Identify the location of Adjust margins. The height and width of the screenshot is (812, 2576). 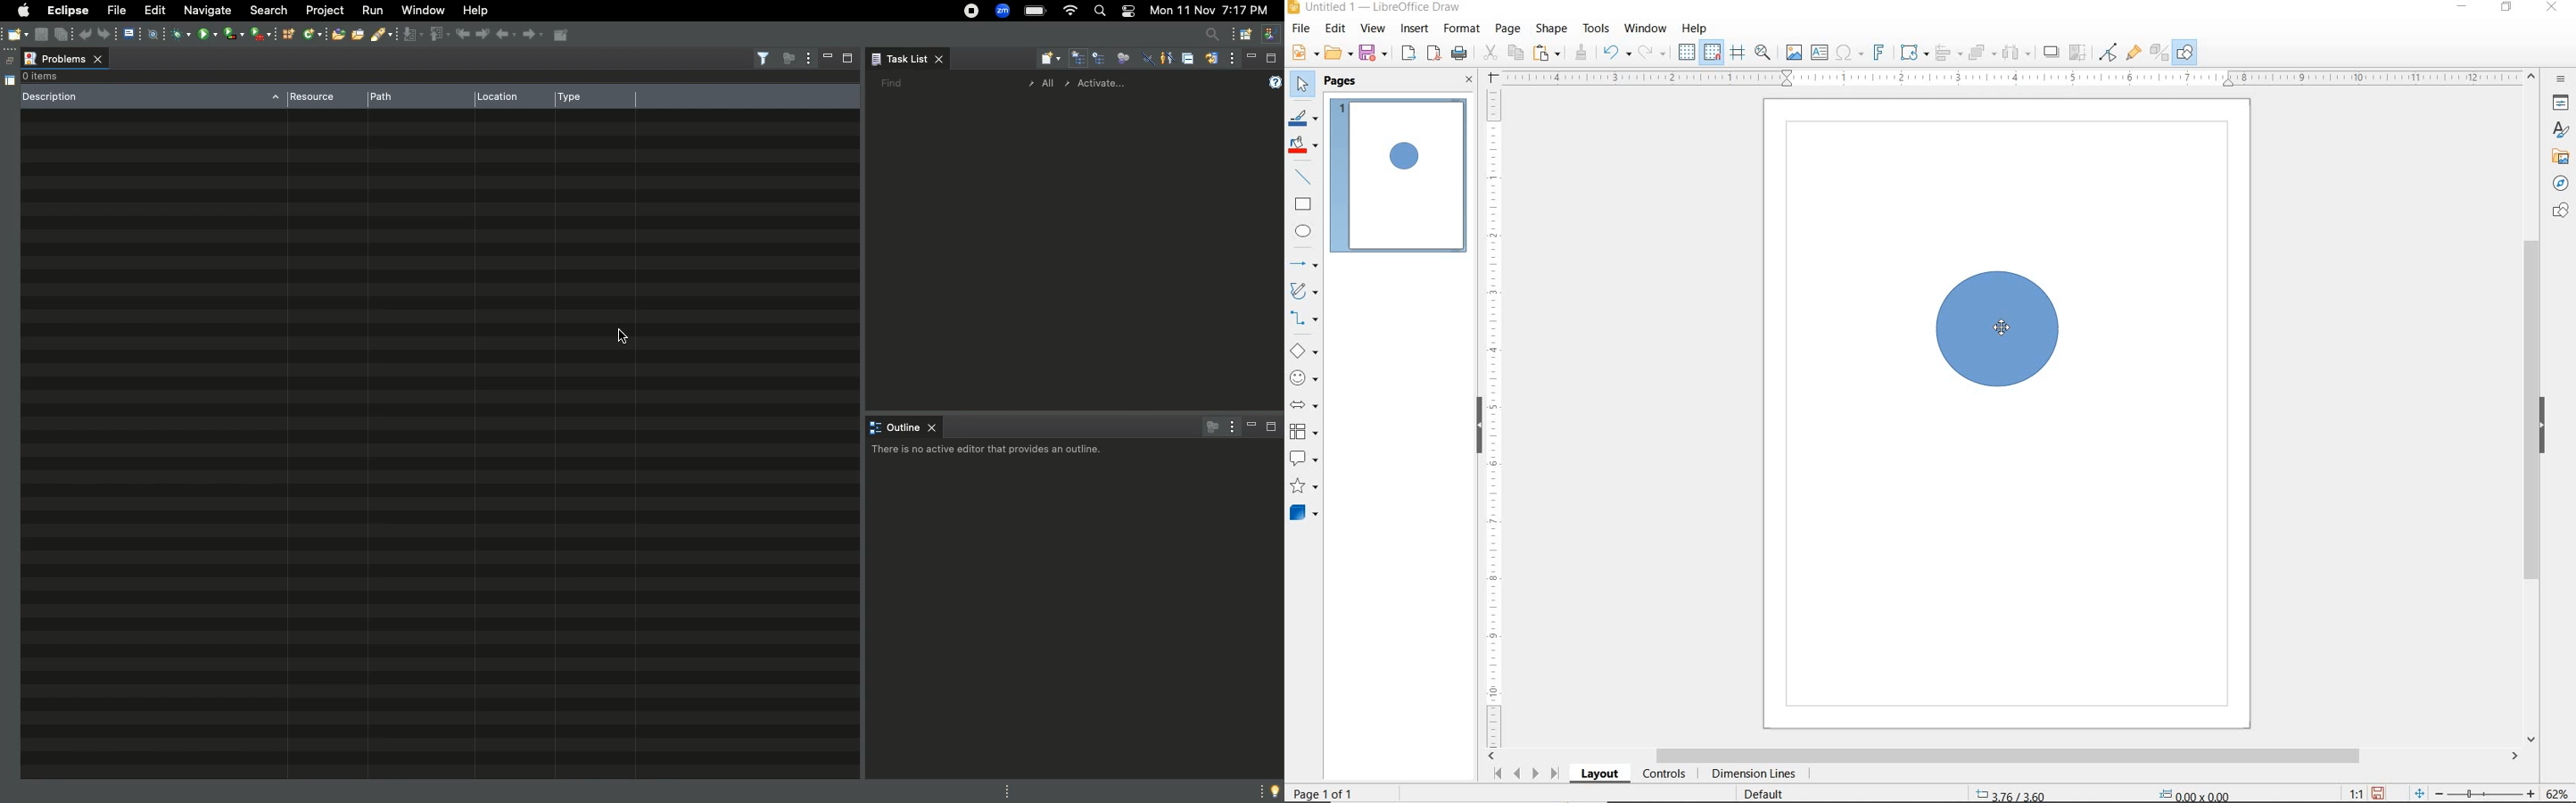
(1491, 75).